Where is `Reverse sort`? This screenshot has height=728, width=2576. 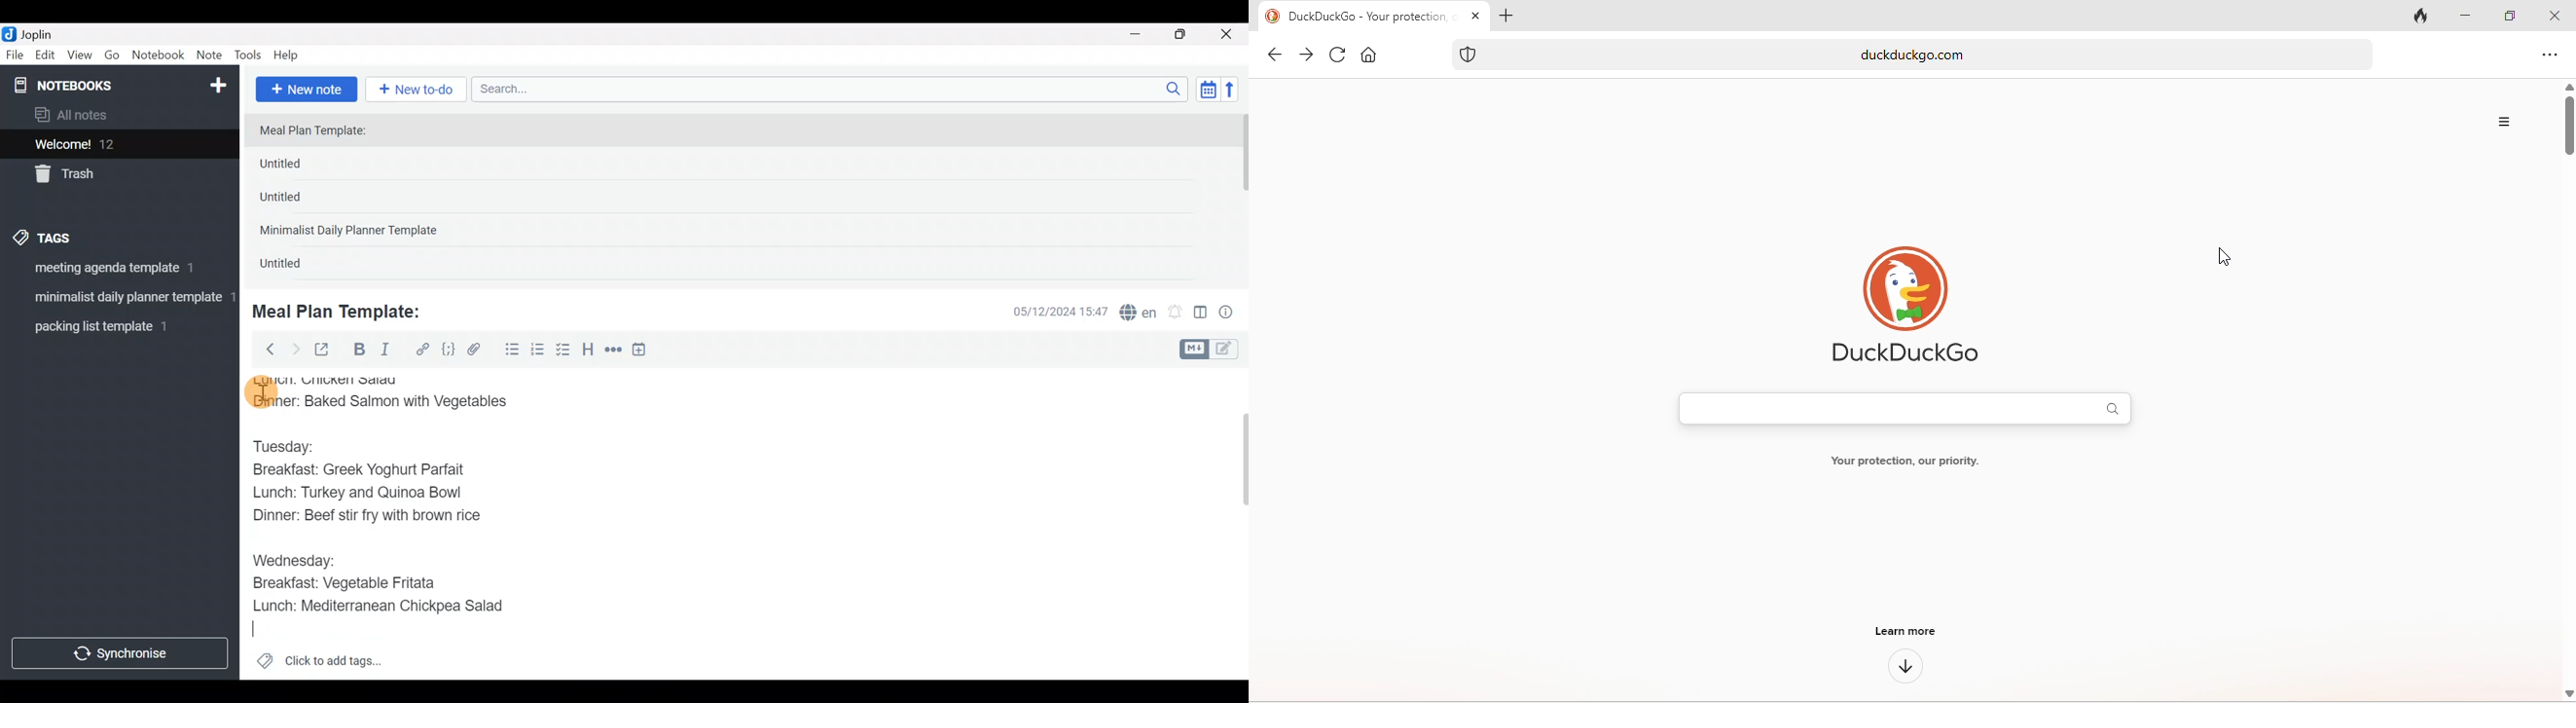 Reverse sort is located at coordinates (1237, 93).